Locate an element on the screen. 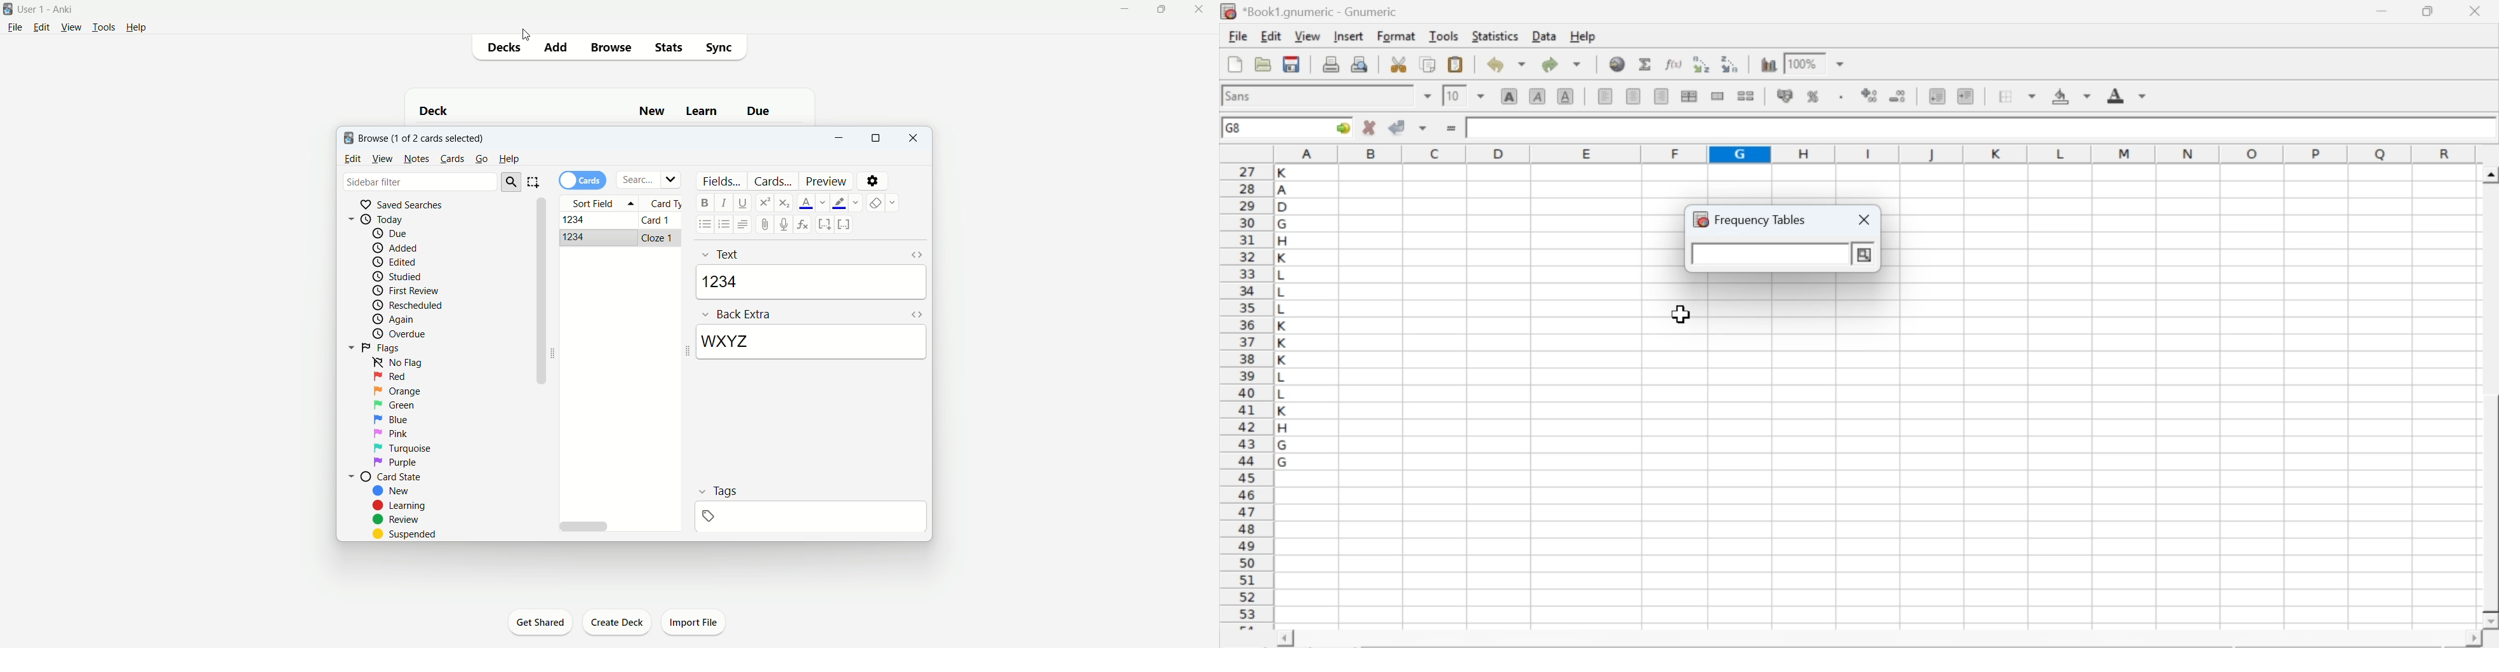 Image resolution: width=2520 pixels, height=672 pixels. get shared is located at coordinates (541, 623).